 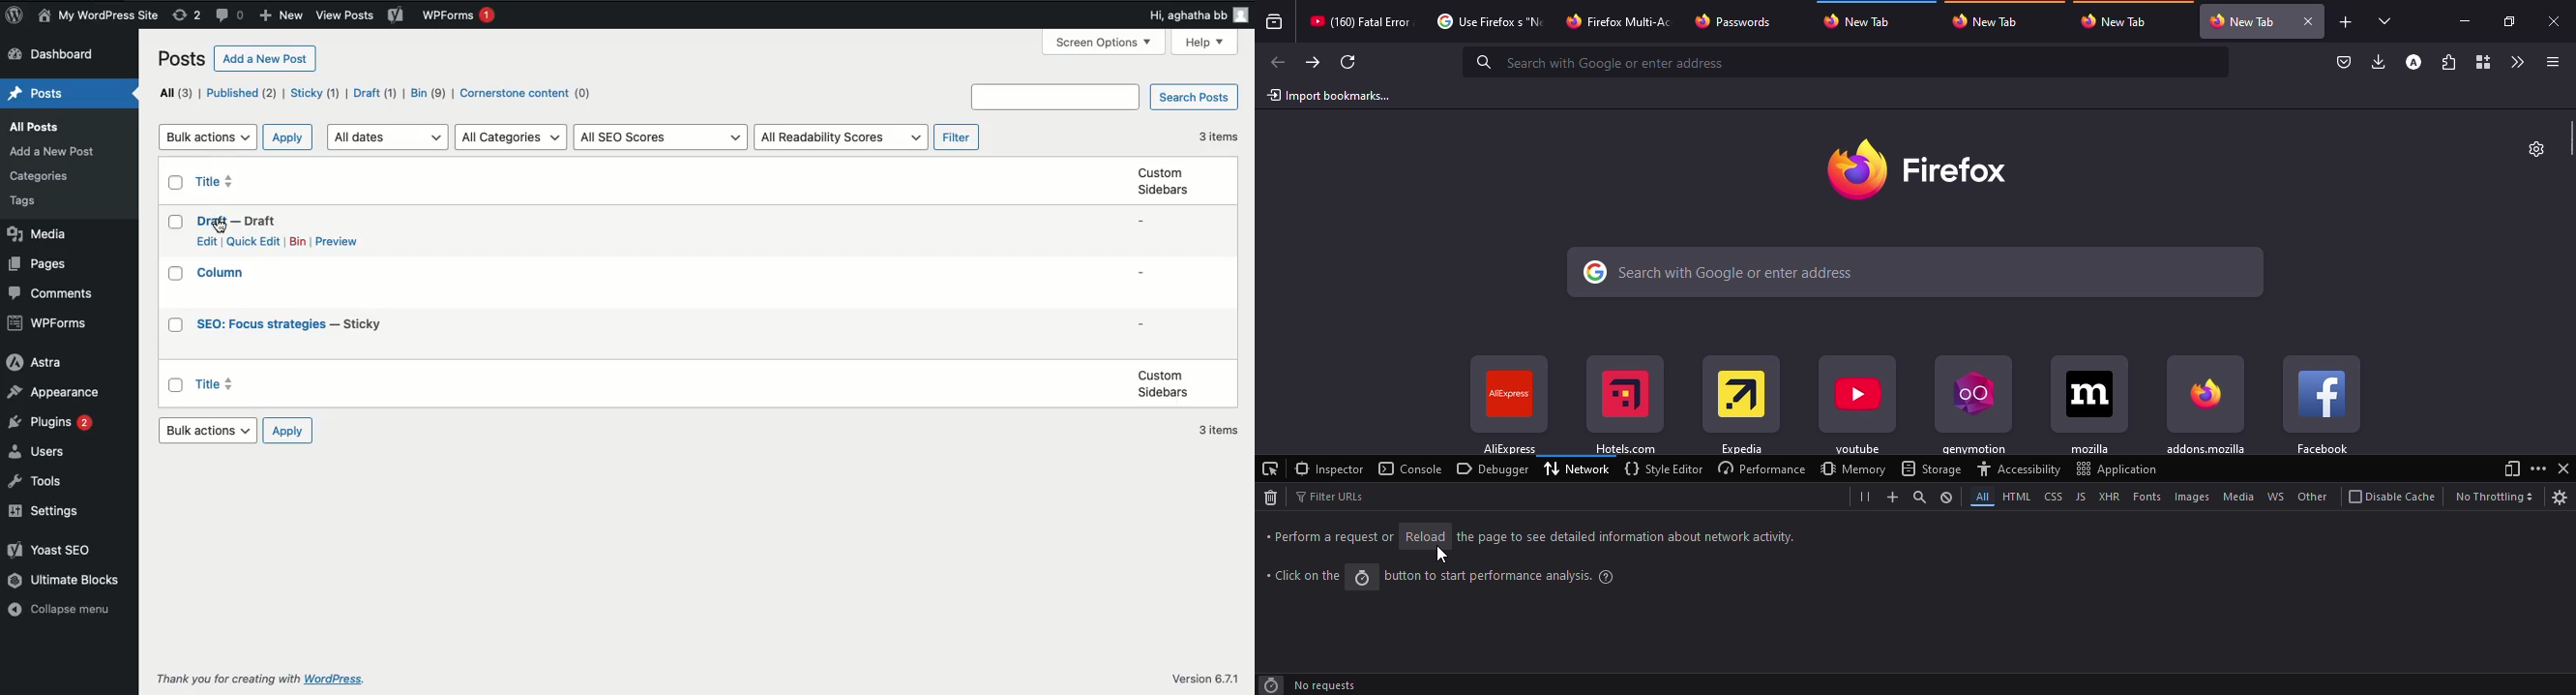 What do you see at coordinates (1995, 21) in the screenshot?
I see `tab` at bounding box center [1995, 21].